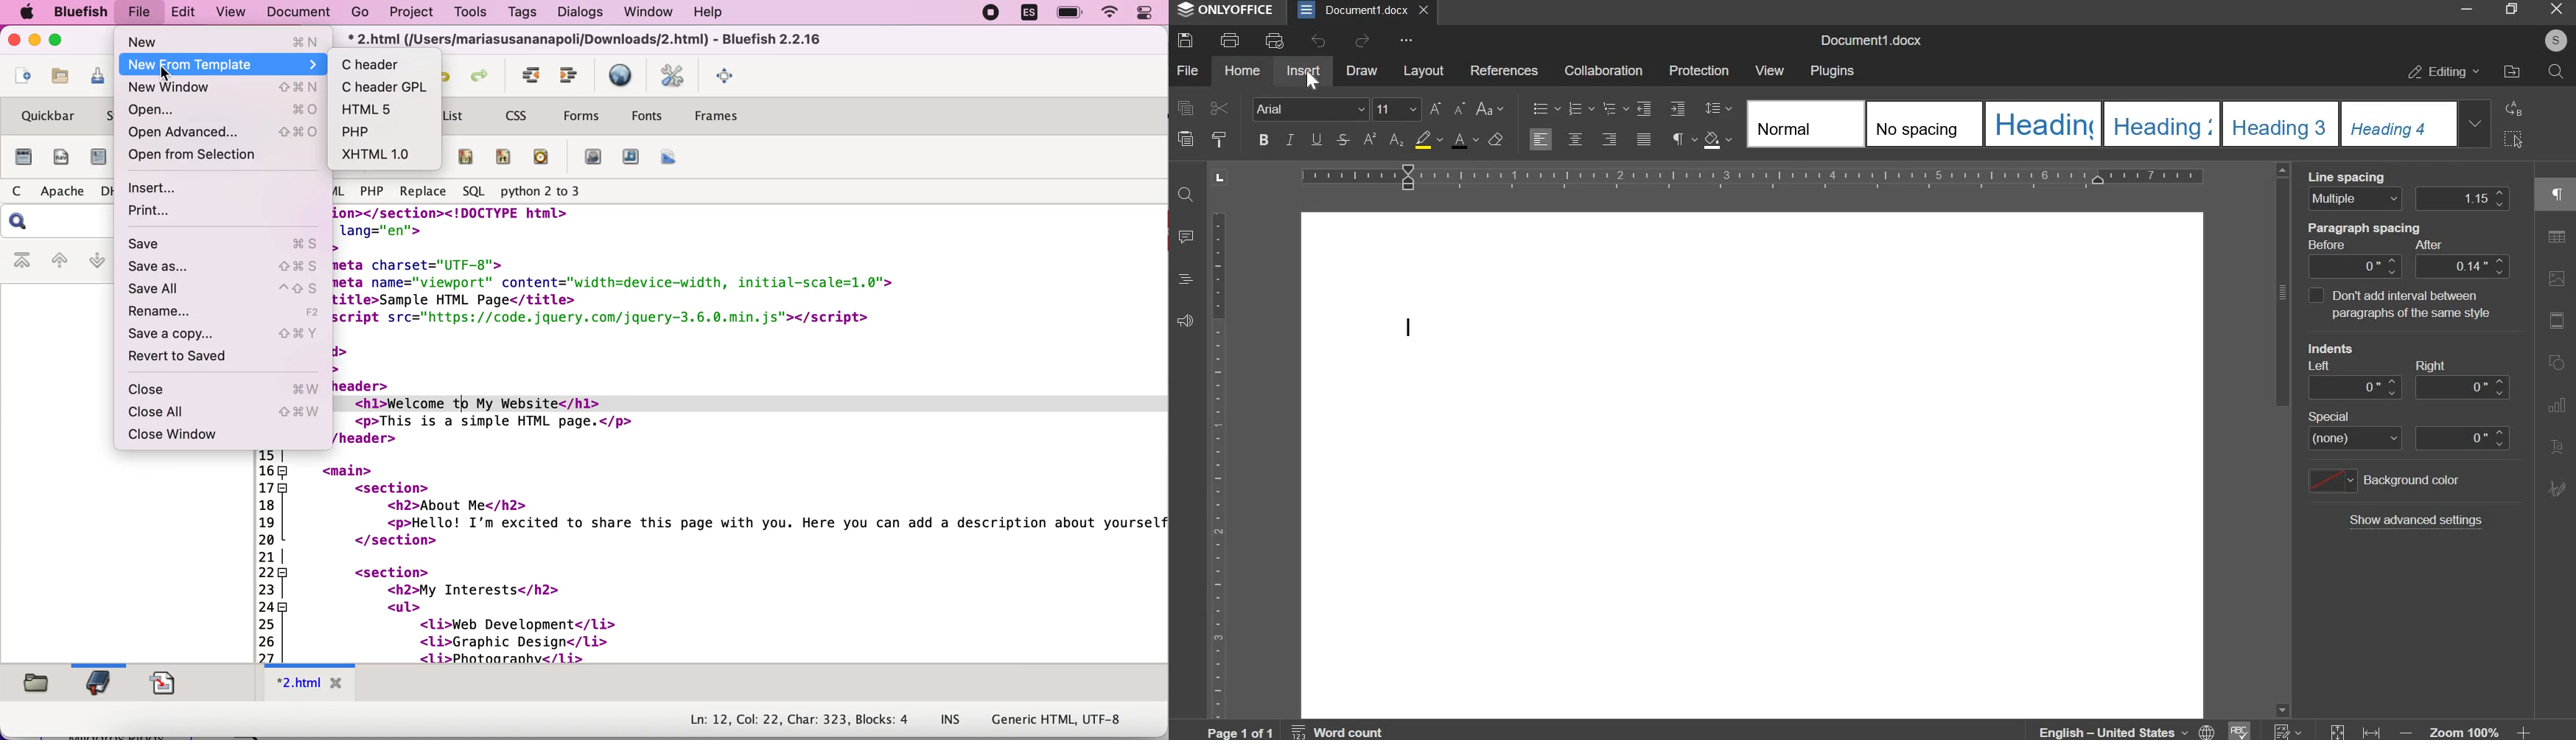 This screenshot has height=756, width=2576. What do you see at coordinates (1682, 139) in the screenshot?
I see `paragraph  settings` at bounding box center [1682, 139].